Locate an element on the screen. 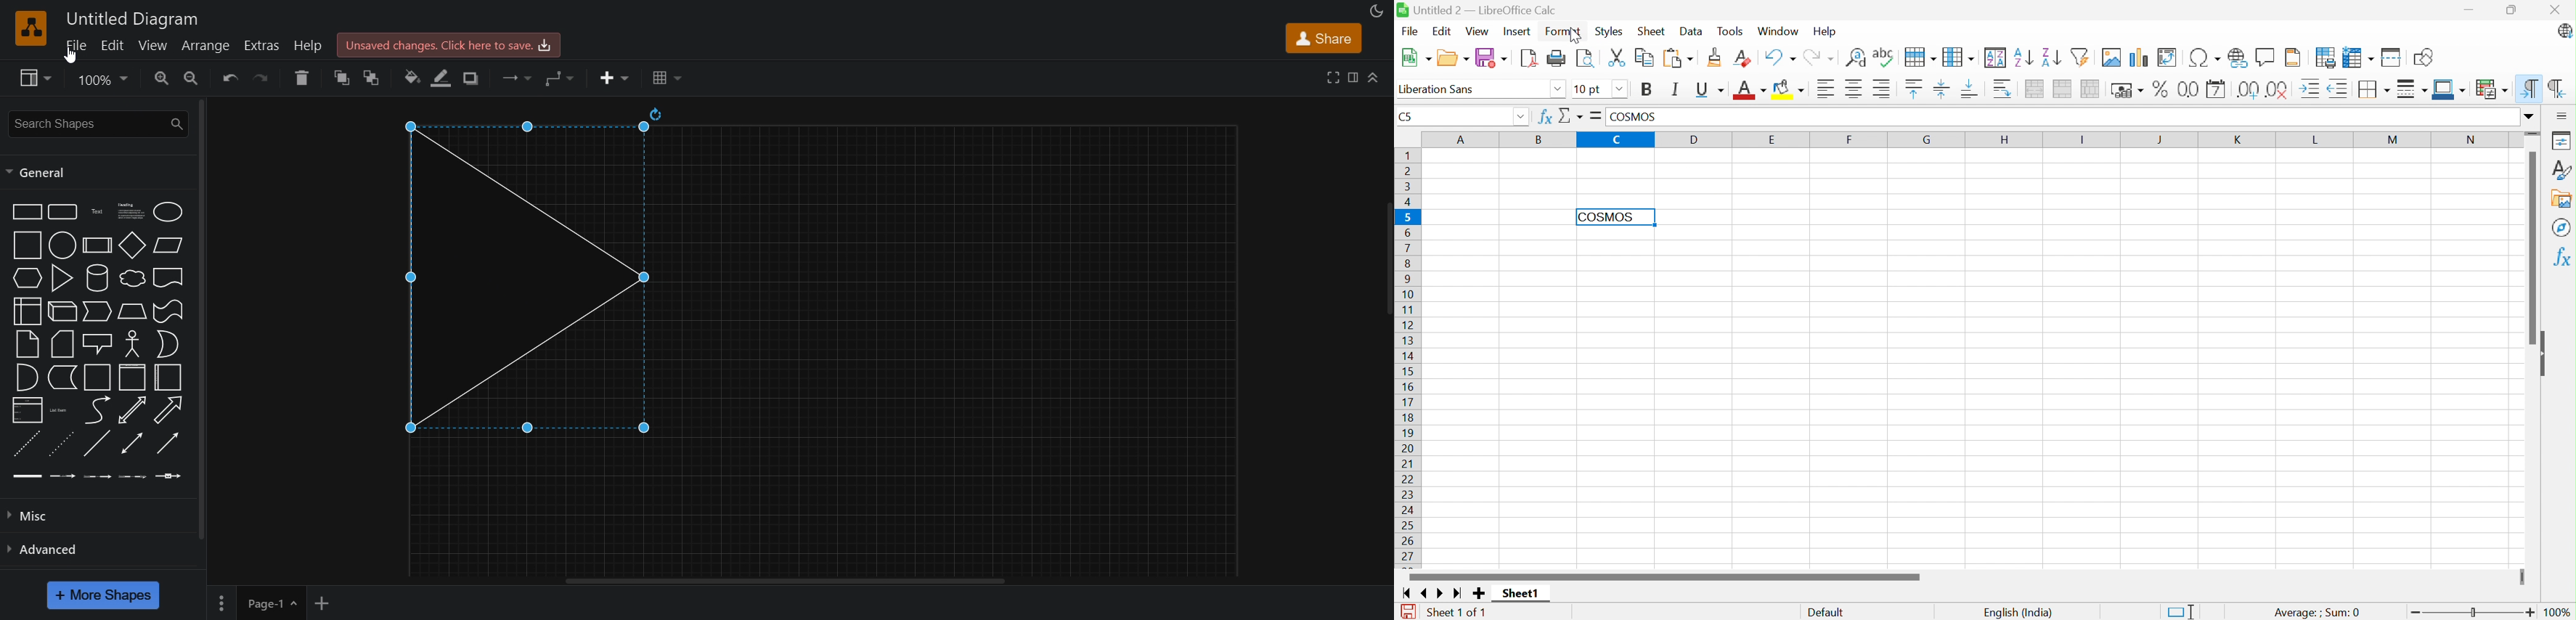  card is located at coordinates (62, 343).